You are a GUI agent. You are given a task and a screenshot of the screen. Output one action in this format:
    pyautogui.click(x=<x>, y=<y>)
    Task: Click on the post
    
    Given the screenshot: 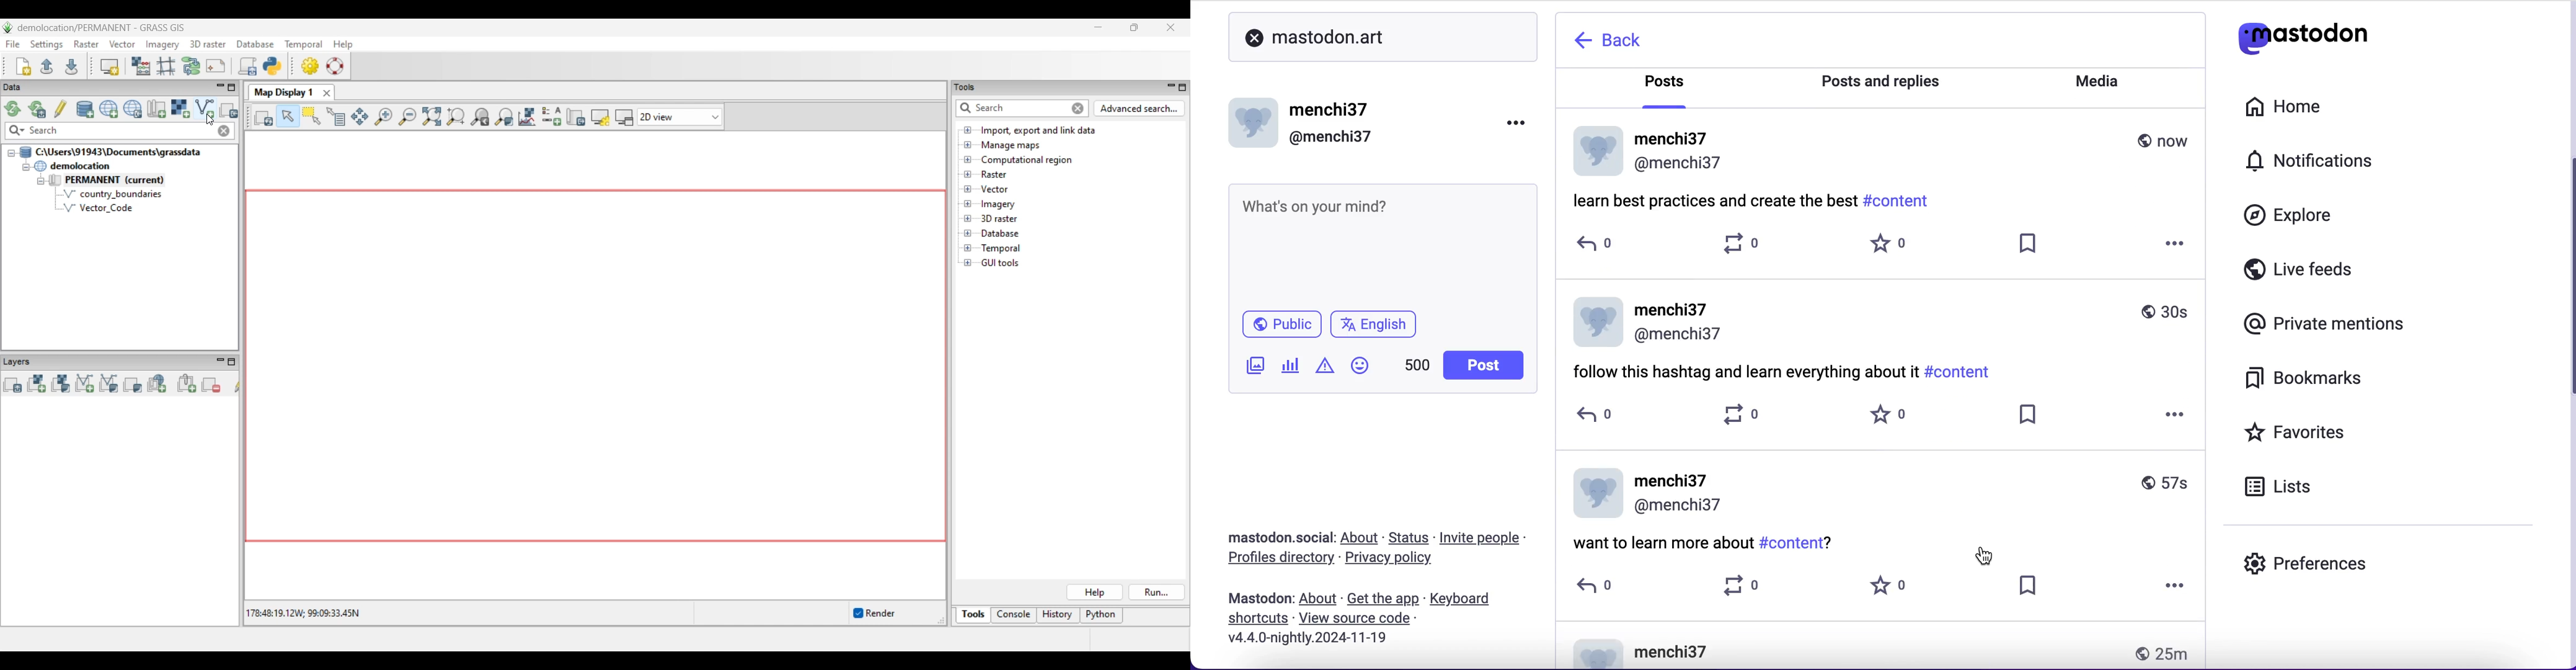 What is the action you would take?
    pyautogui.click(x=1482, y=365)
    